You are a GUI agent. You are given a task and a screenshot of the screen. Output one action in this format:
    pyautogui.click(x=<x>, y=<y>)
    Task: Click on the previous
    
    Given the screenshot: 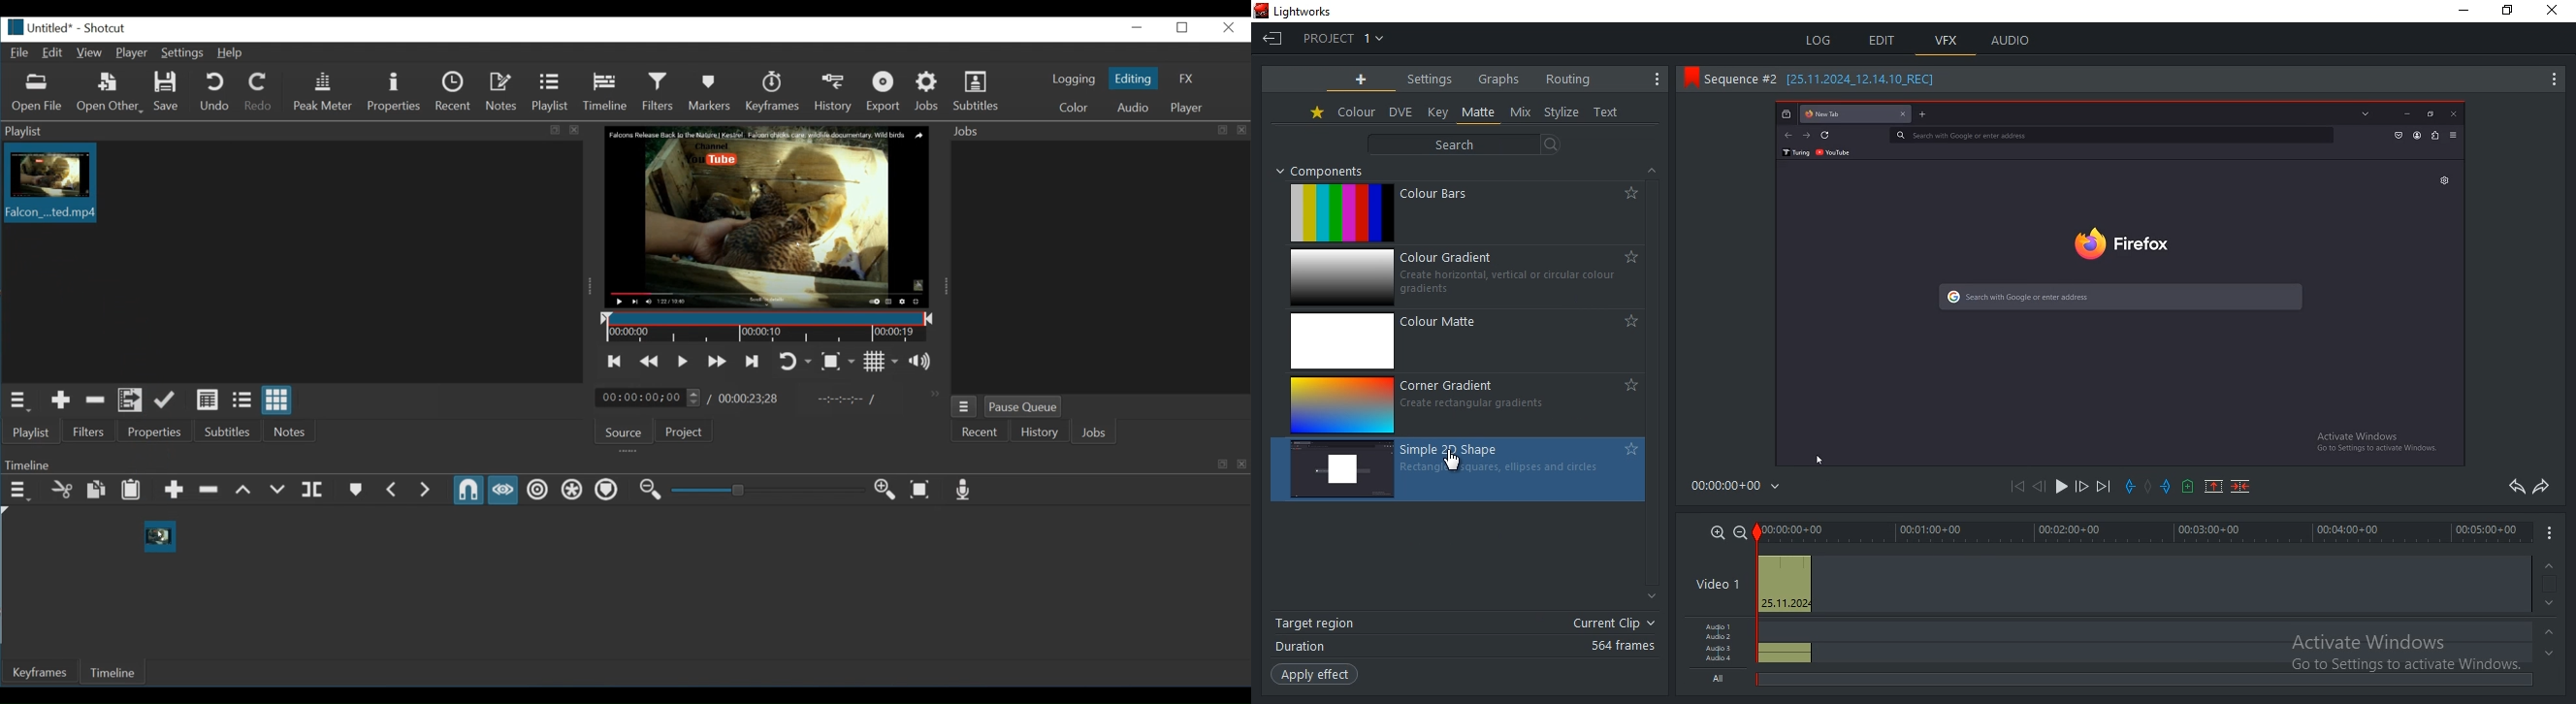 What is the action you would take?
    pyautogui.click(x=2021, y=488)
    